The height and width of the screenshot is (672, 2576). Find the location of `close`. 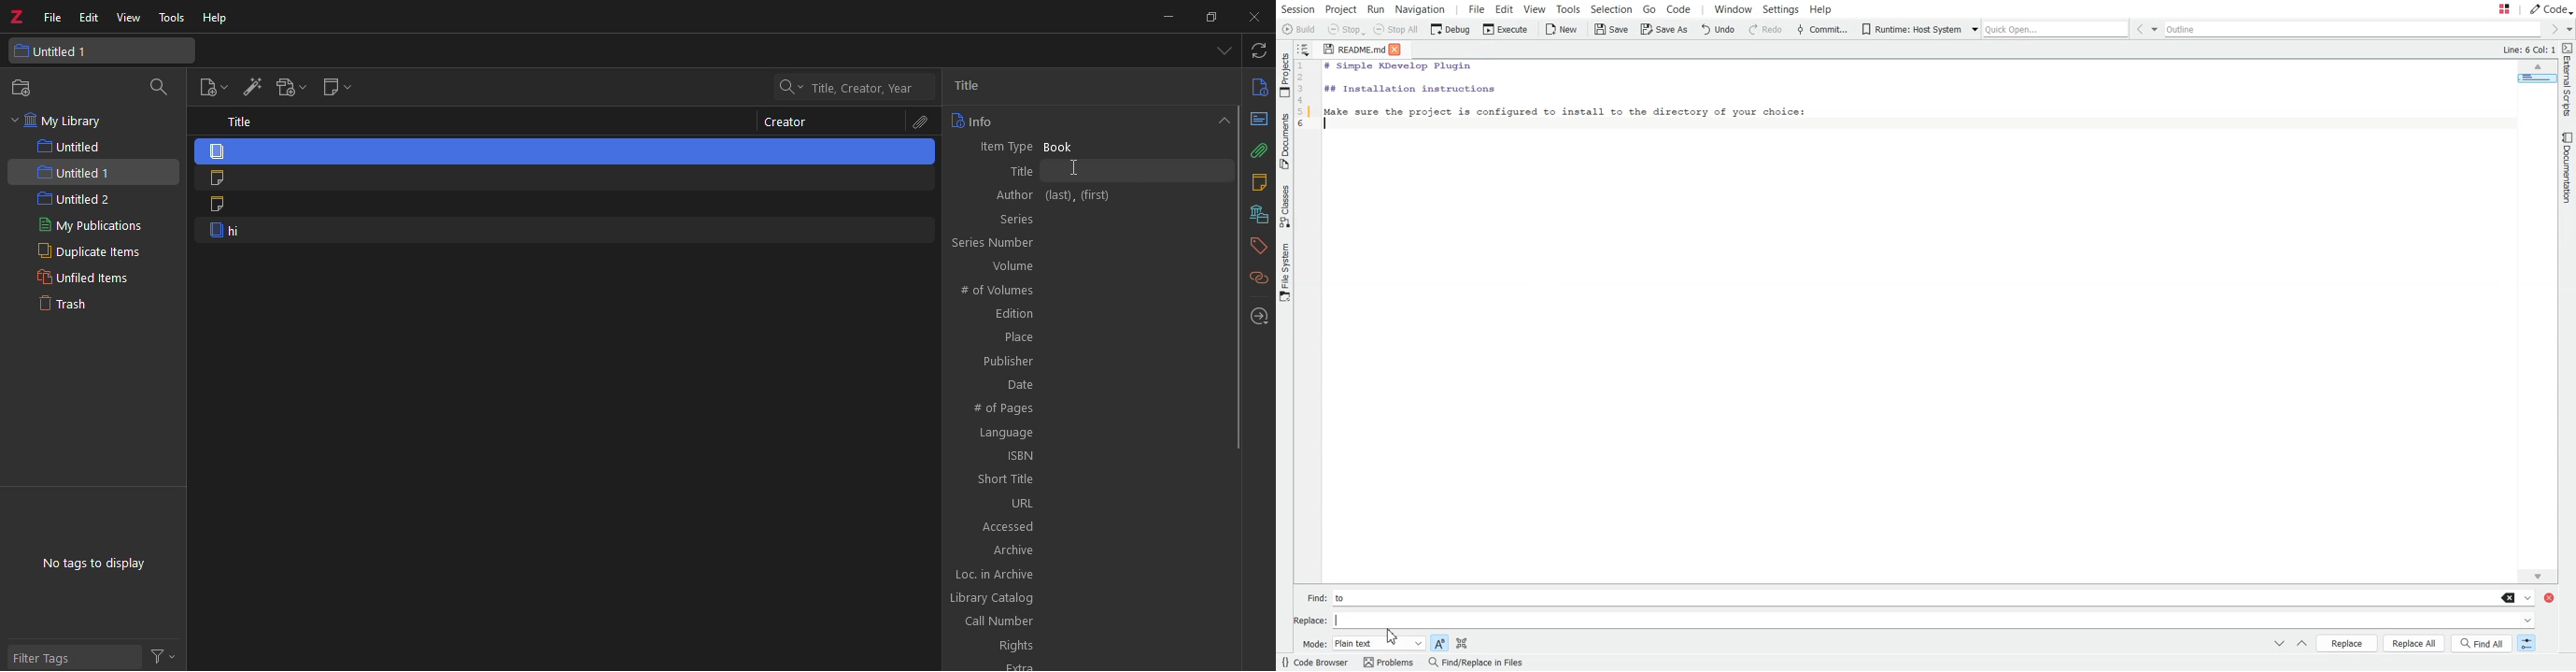

close is located at coordinates (1249, 17).